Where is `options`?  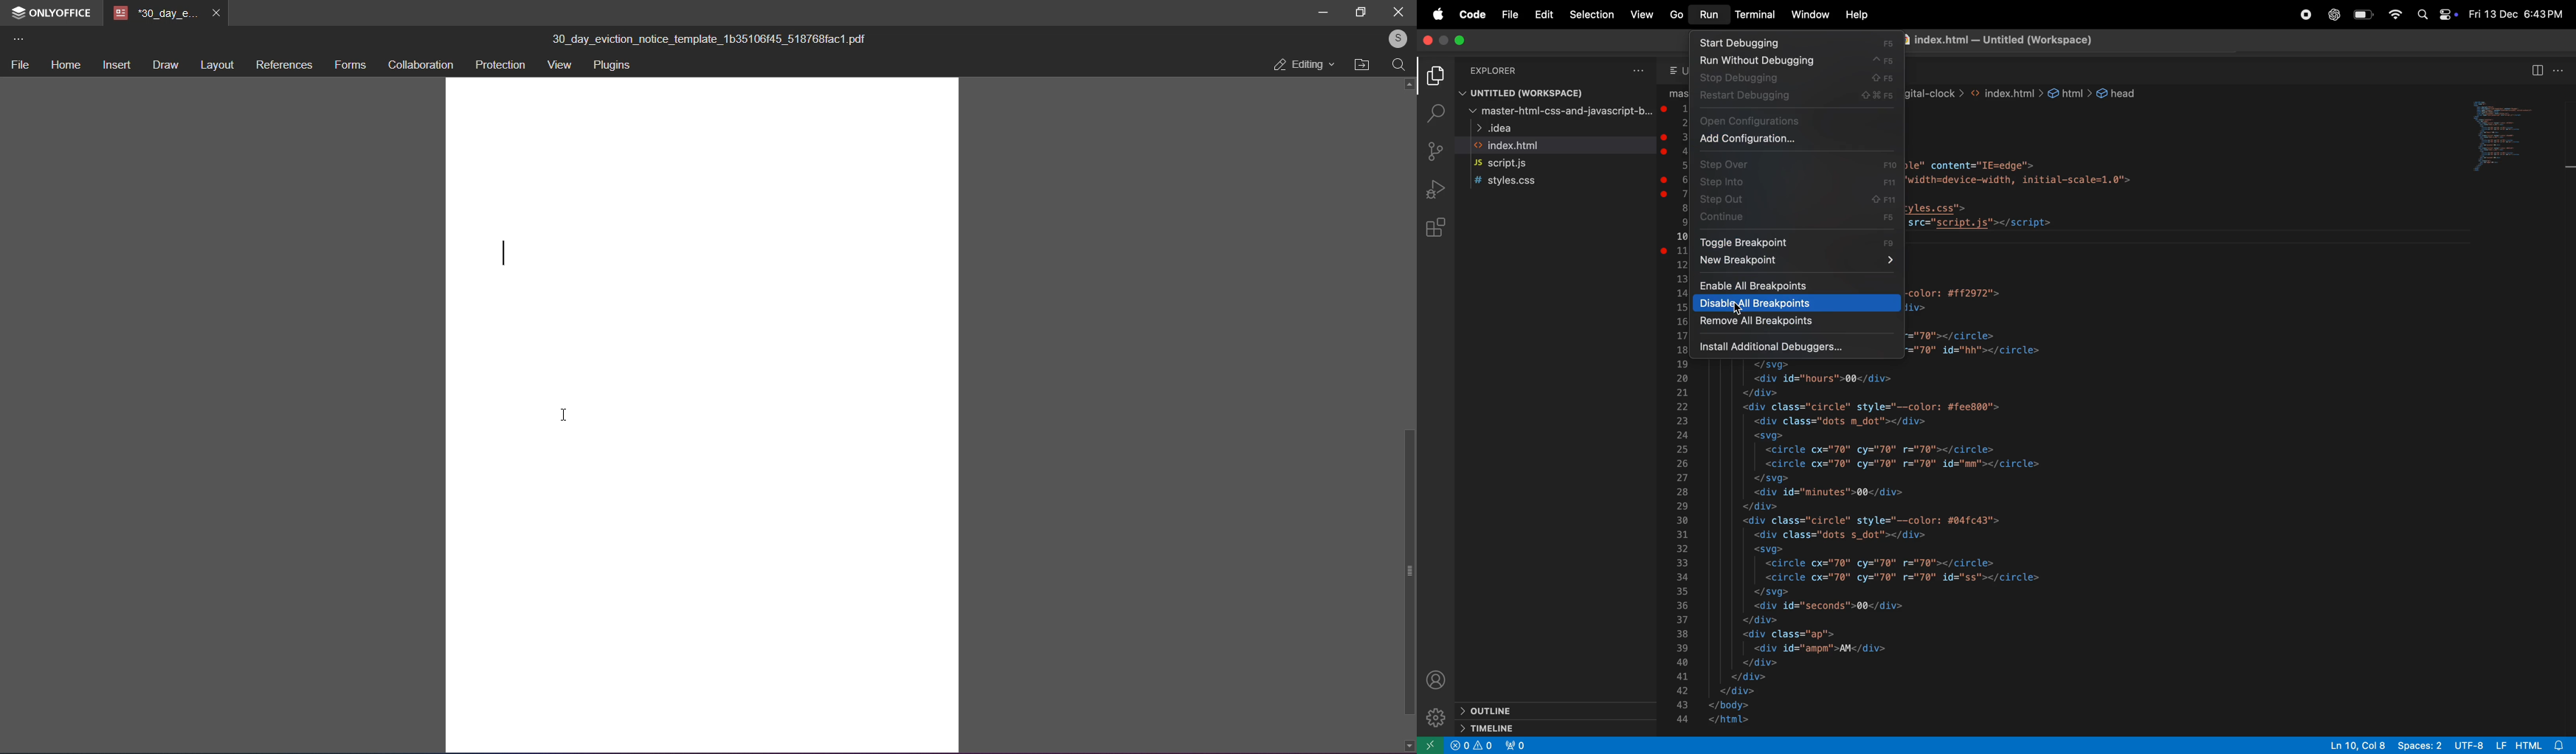
options is located at coordinates (2563, 69).